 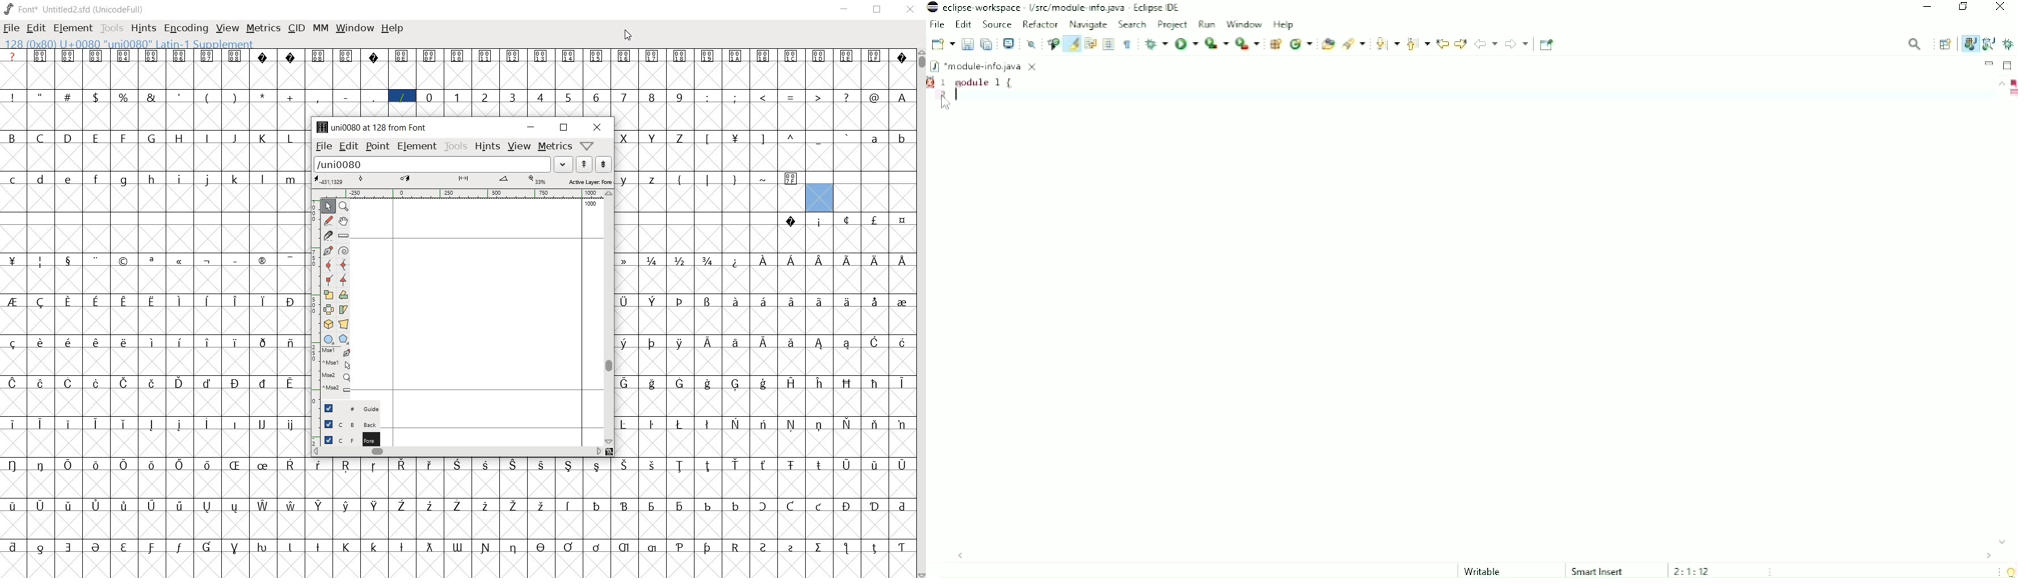 What do you see at coordinates (207, 180) in the screenshot?
I see `glyph` at bounding box center [207, 180].